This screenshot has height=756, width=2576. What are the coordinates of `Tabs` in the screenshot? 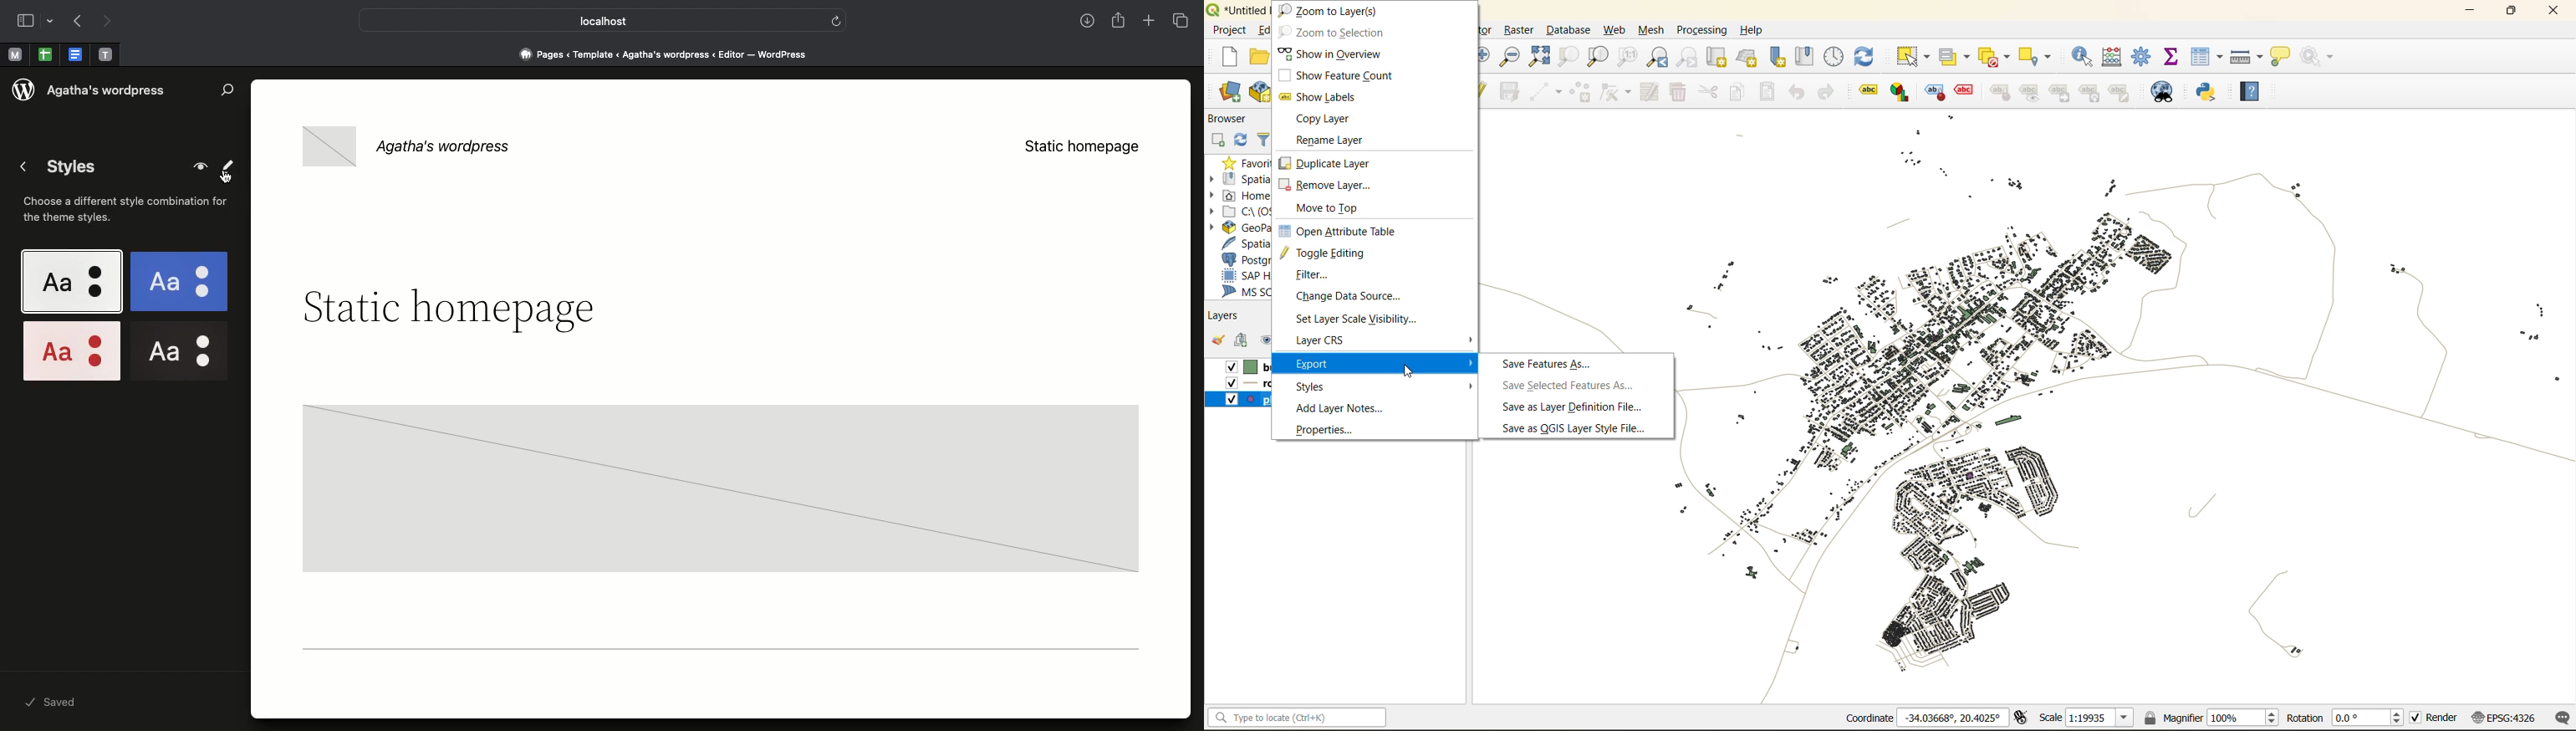 It's located at (1182, 21).